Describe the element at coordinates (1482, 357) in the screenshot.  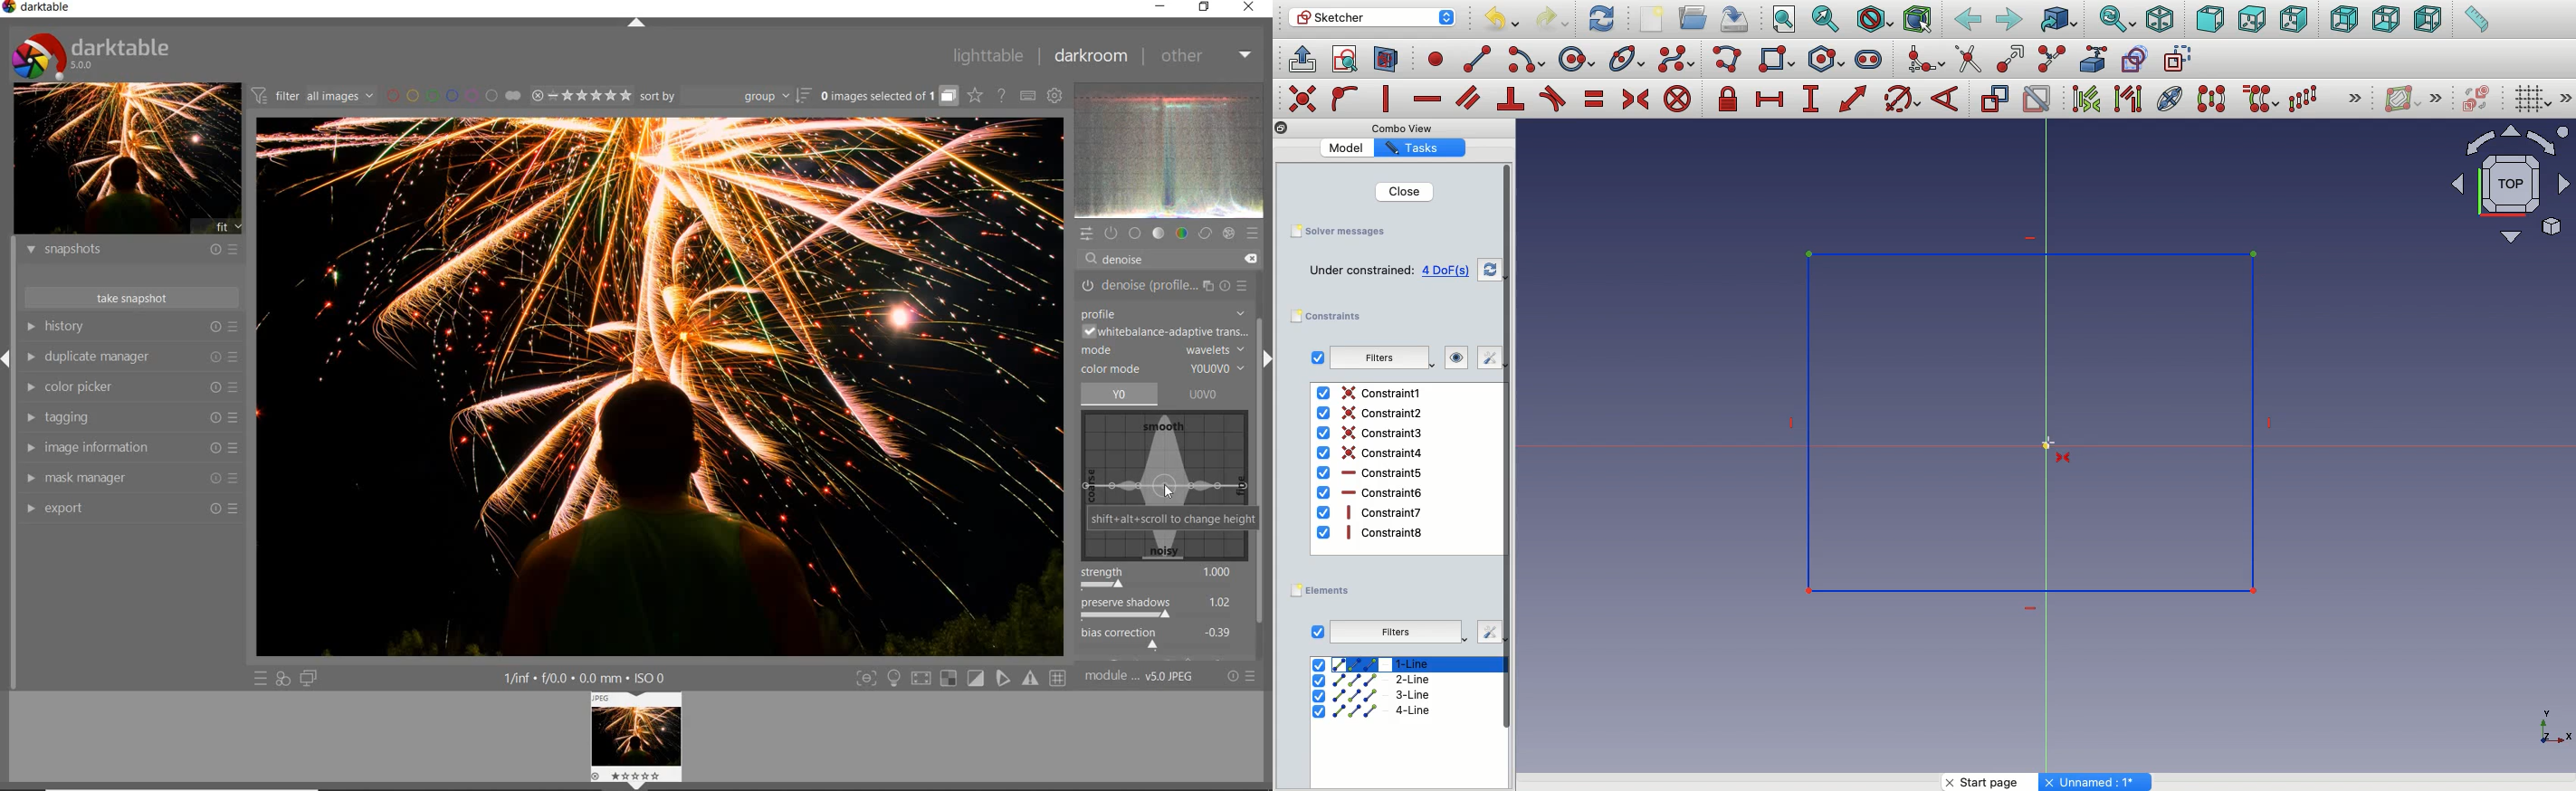
I see `edit` at that location.